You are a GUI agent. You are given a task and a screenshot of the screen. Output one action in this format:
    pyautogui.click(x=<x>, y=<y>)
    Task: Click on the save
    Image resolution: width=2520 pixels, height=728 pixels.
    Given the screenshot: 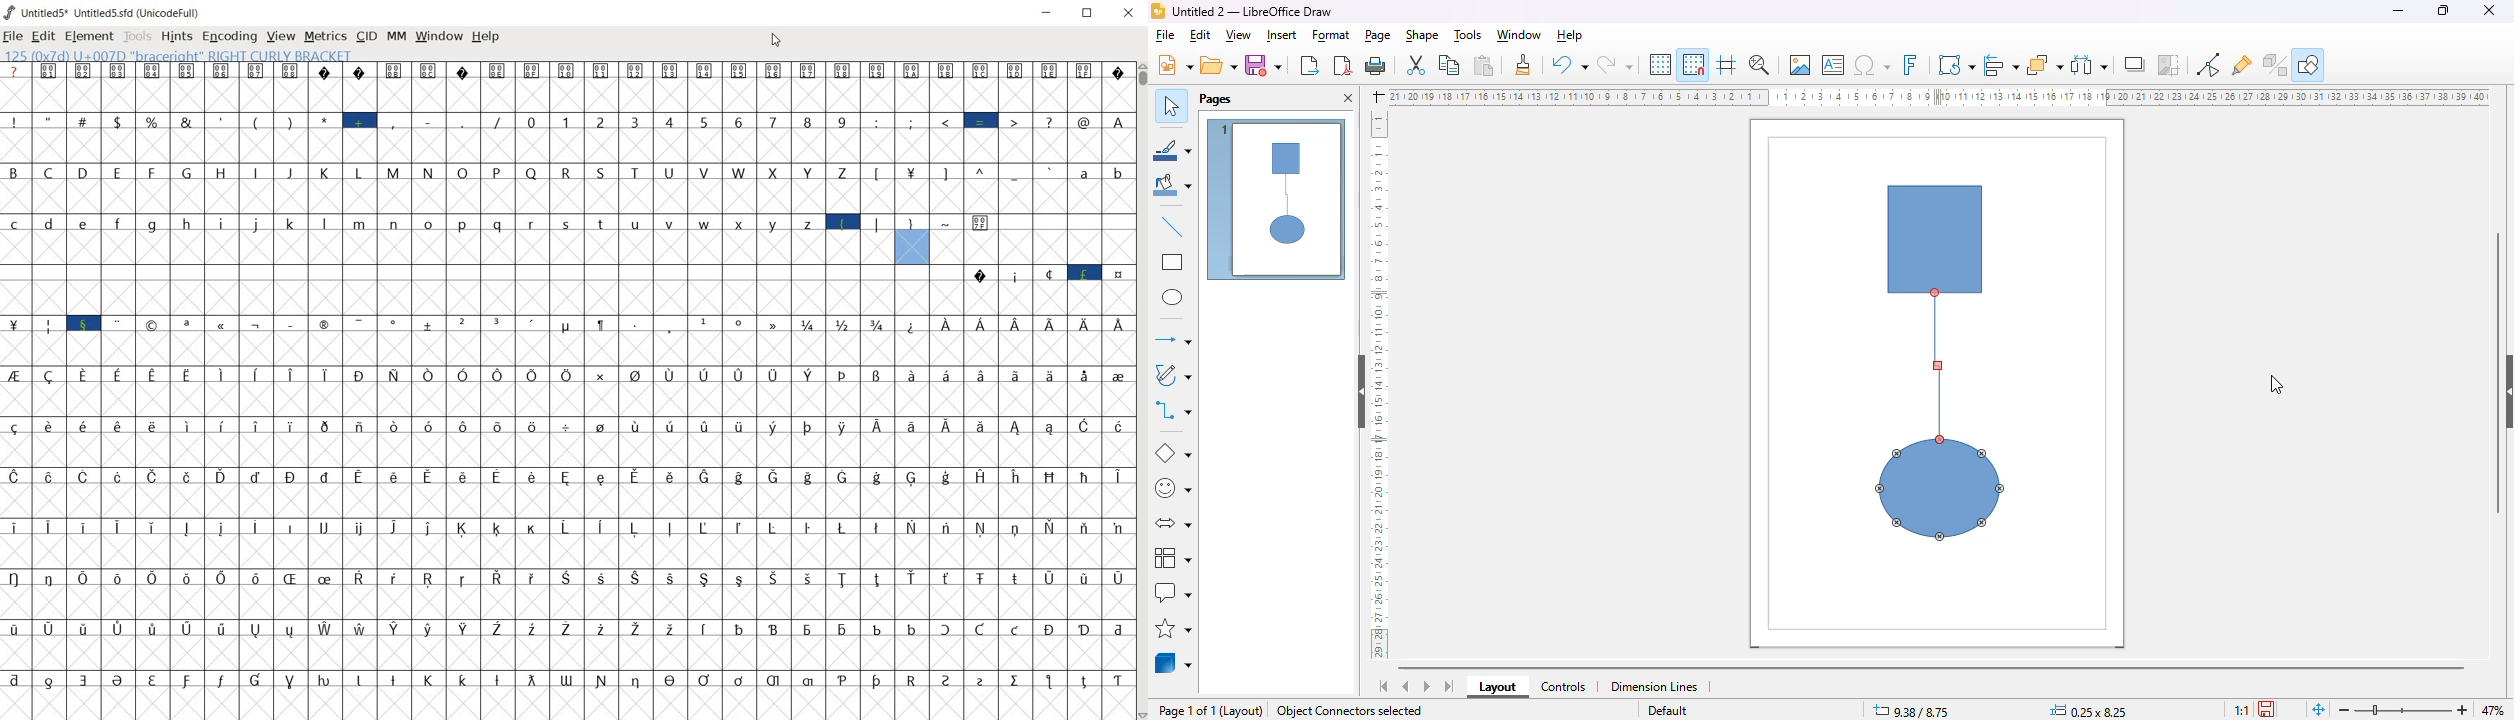 What is the action you would take?
    pyautogui.click(x=1263, y=64)
    